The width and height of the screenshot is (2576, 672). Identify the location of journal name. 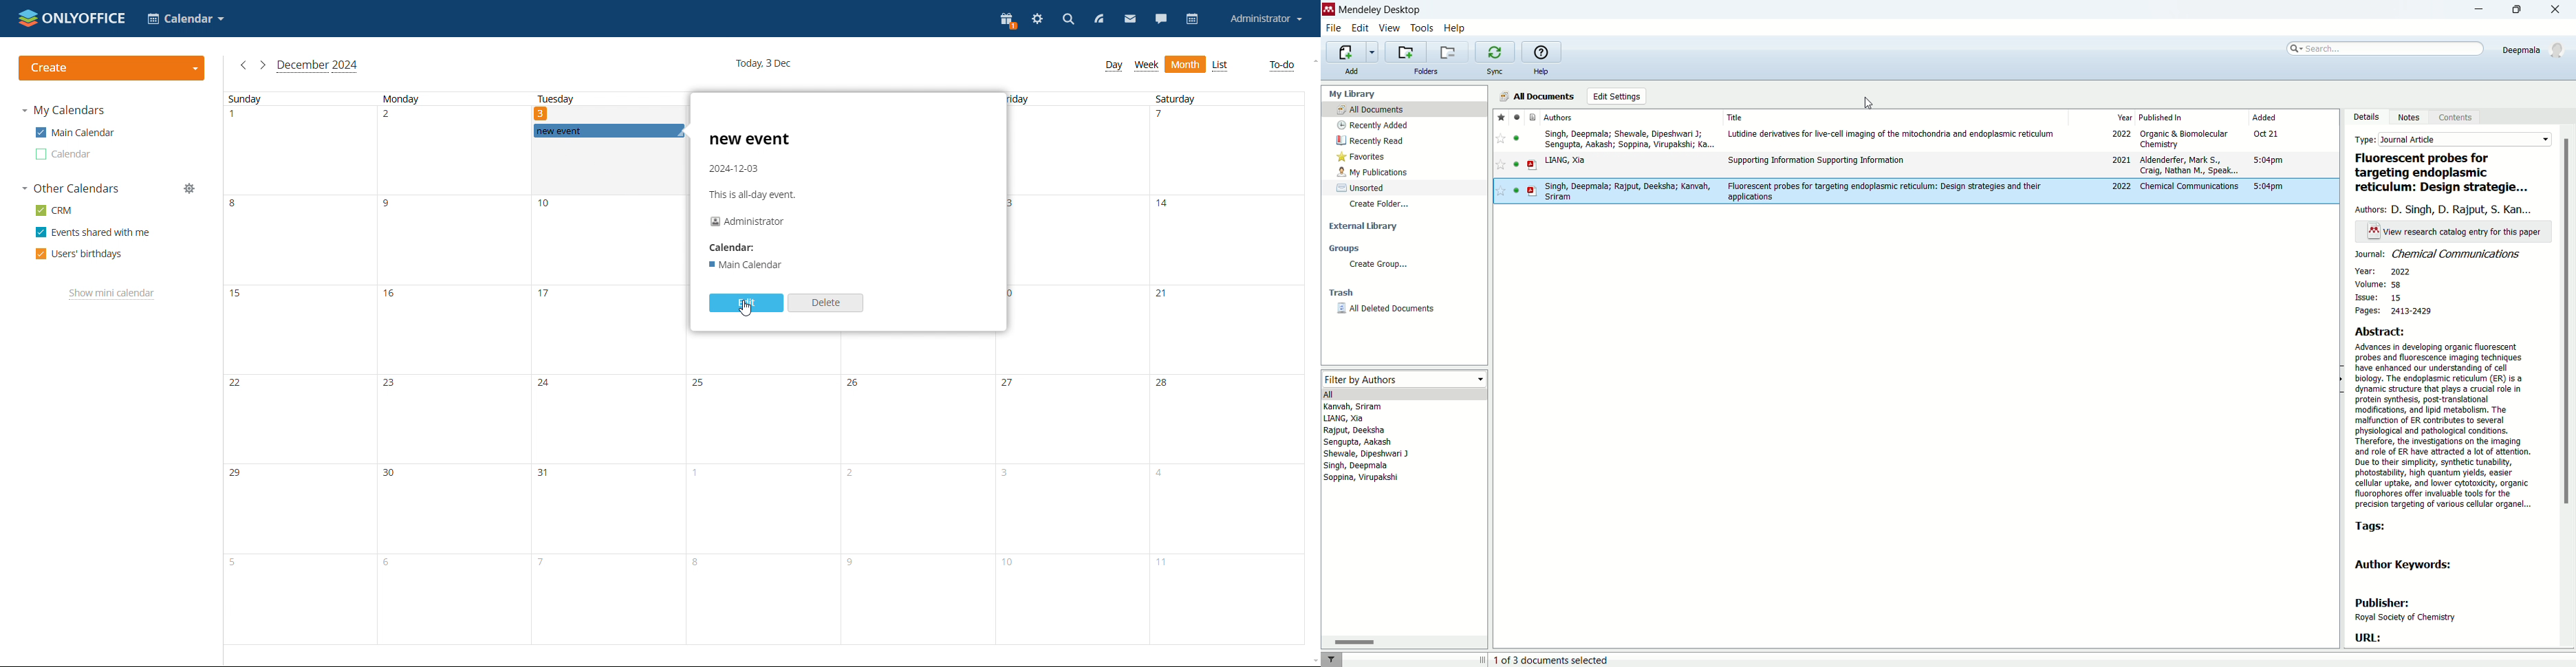
(2442, 254).